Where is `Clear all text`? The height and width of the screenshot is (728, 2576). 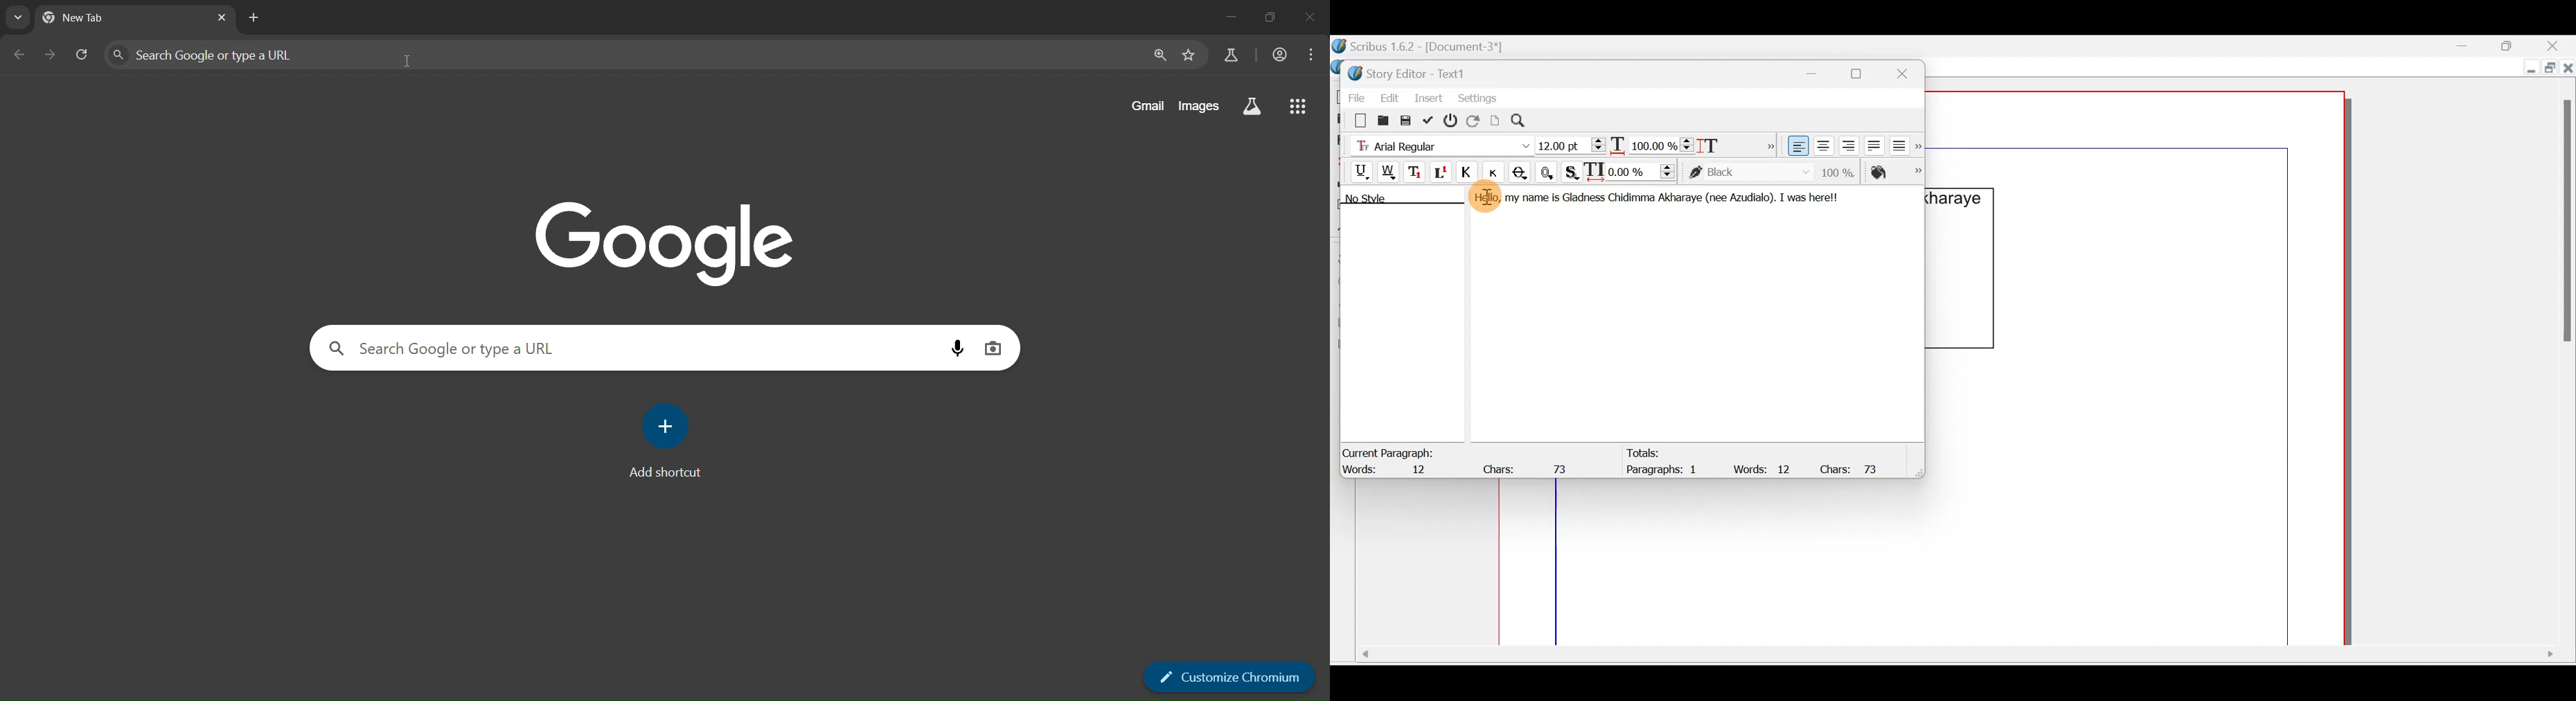
Clear all text is located at coordinates (1354, 119).